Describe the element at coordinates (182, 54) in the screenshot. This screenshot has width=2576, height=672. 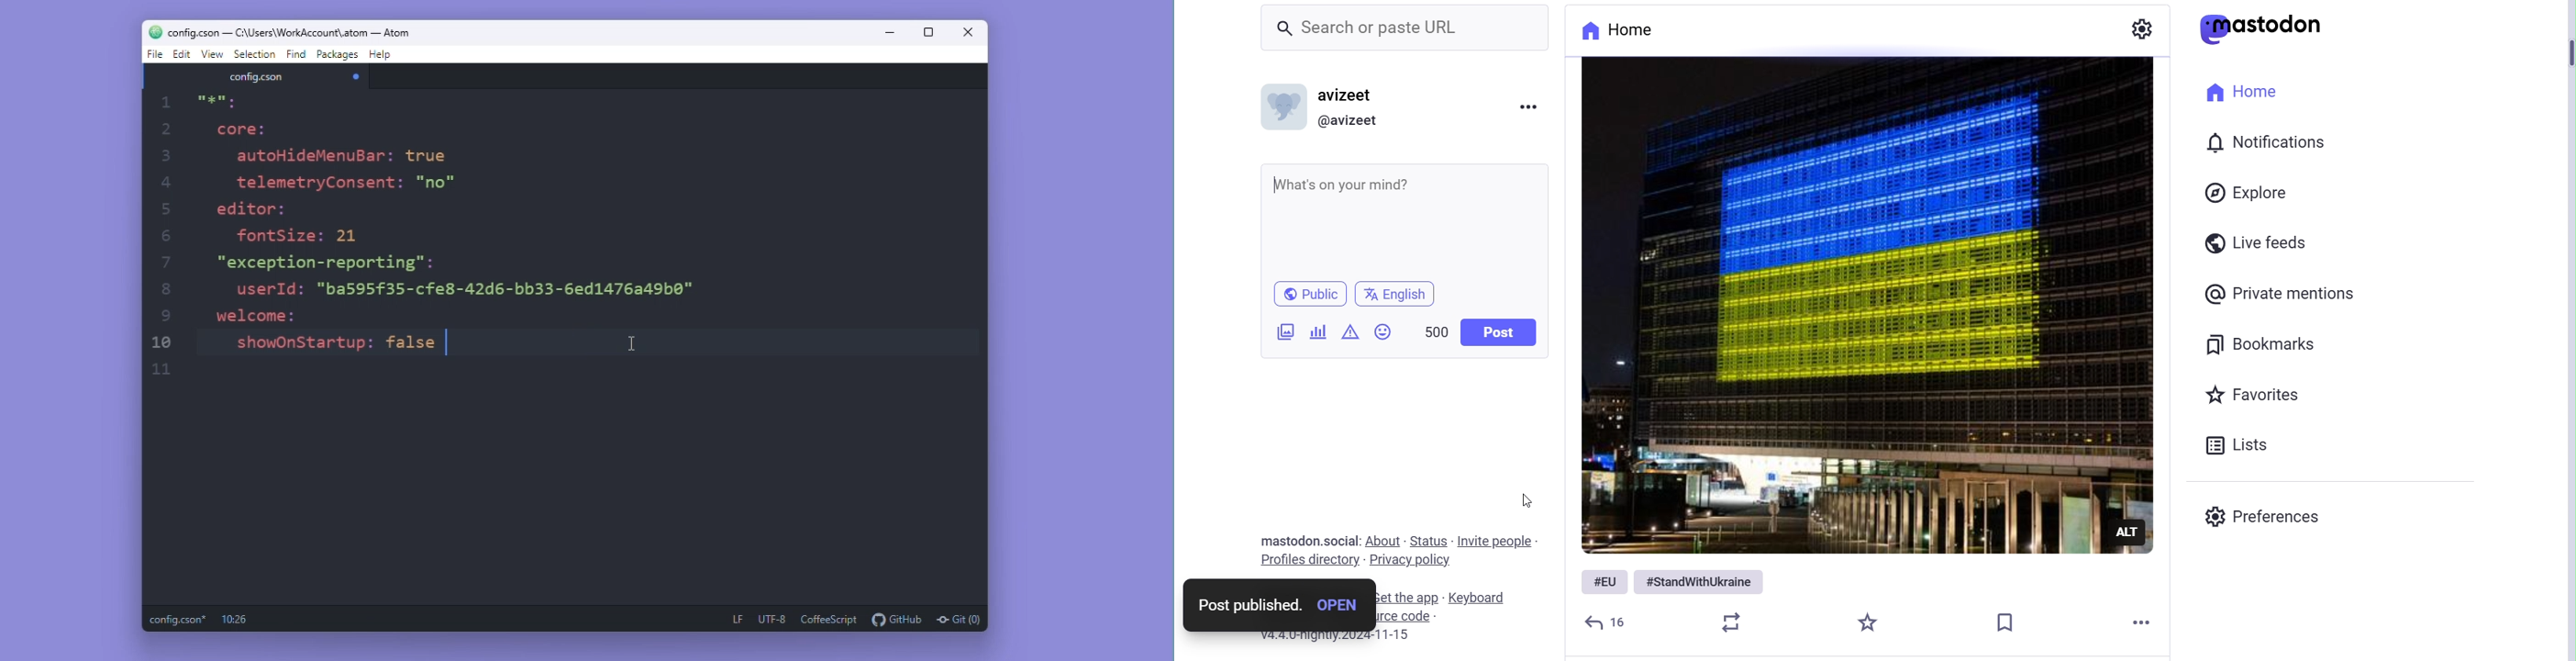
I see `Edit` at that location.